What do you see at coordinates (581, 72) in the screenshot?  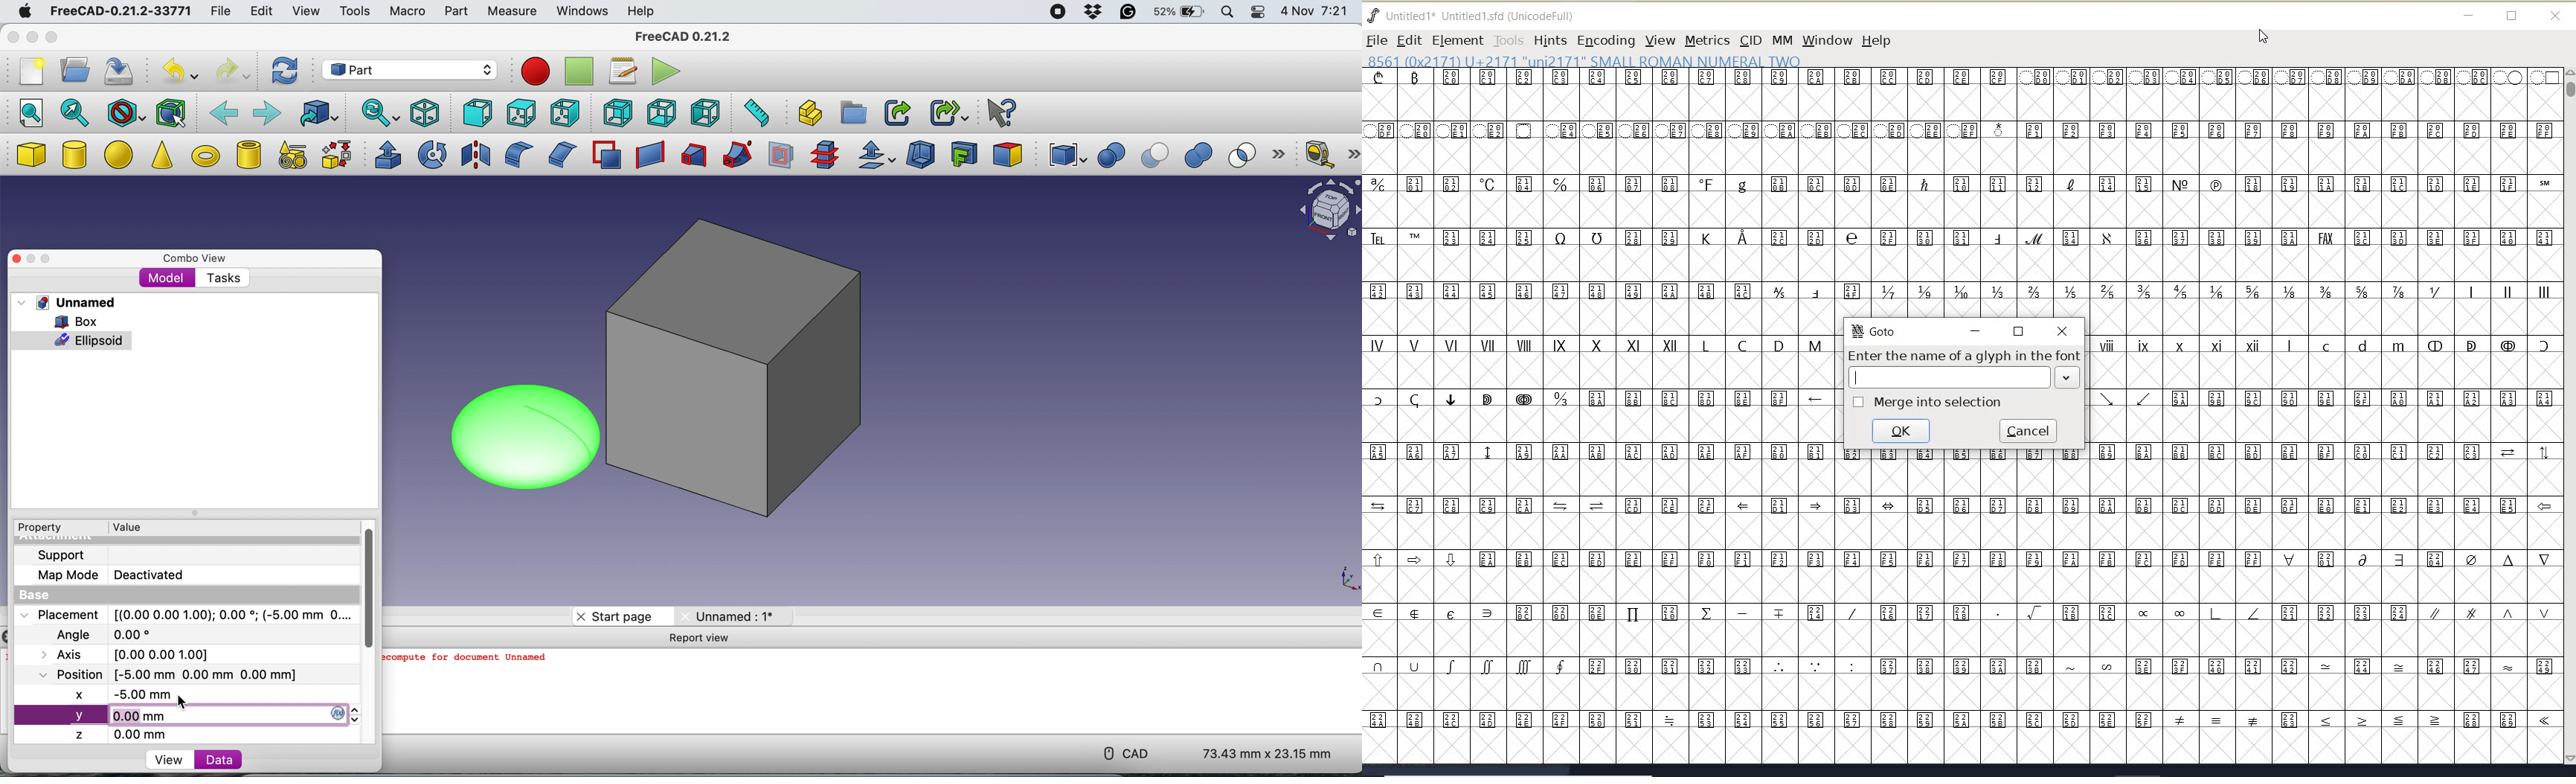 I see `stop recording macros` at bounding box center [581, 72].